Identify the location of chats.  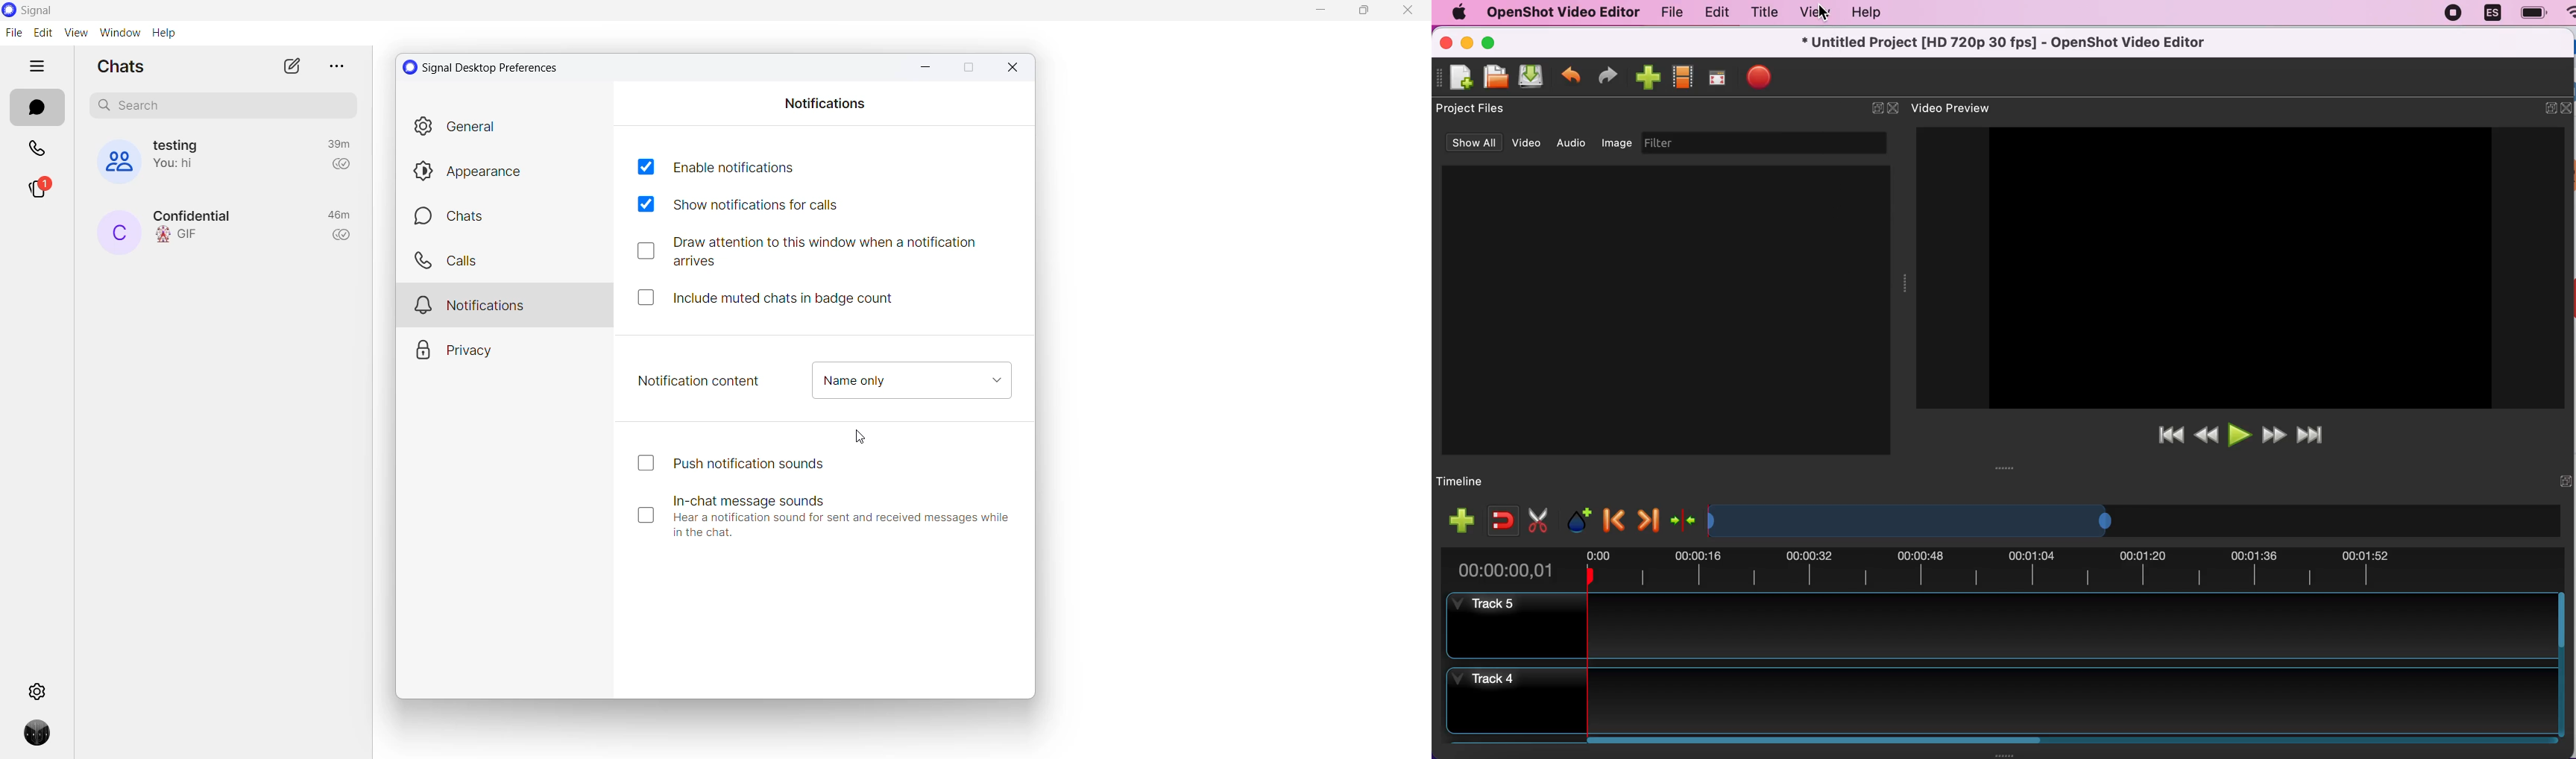
(507, 217).